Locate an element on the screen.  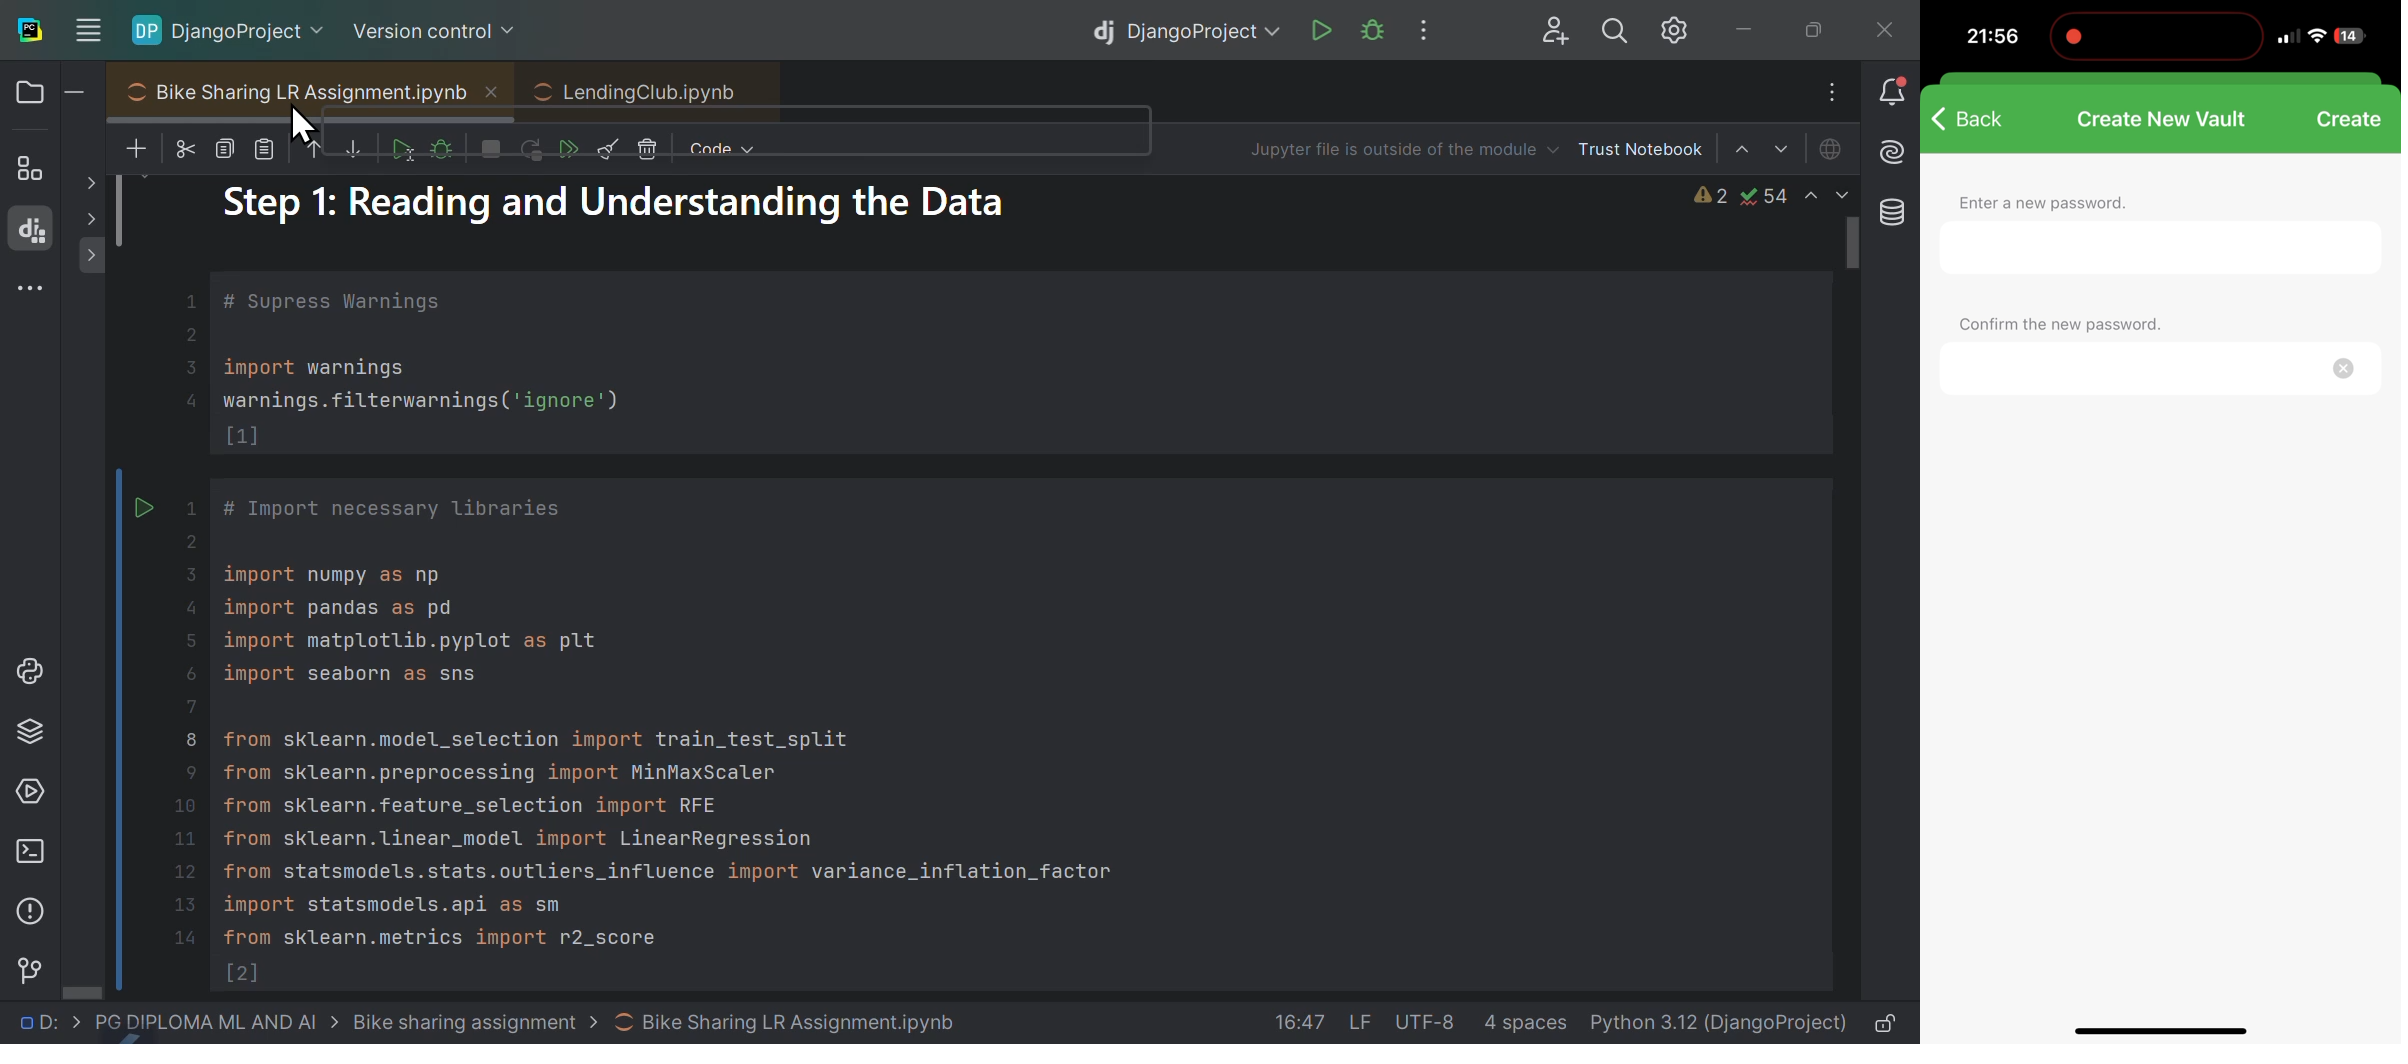
enter a new password is located at coordinates (2042, 199).